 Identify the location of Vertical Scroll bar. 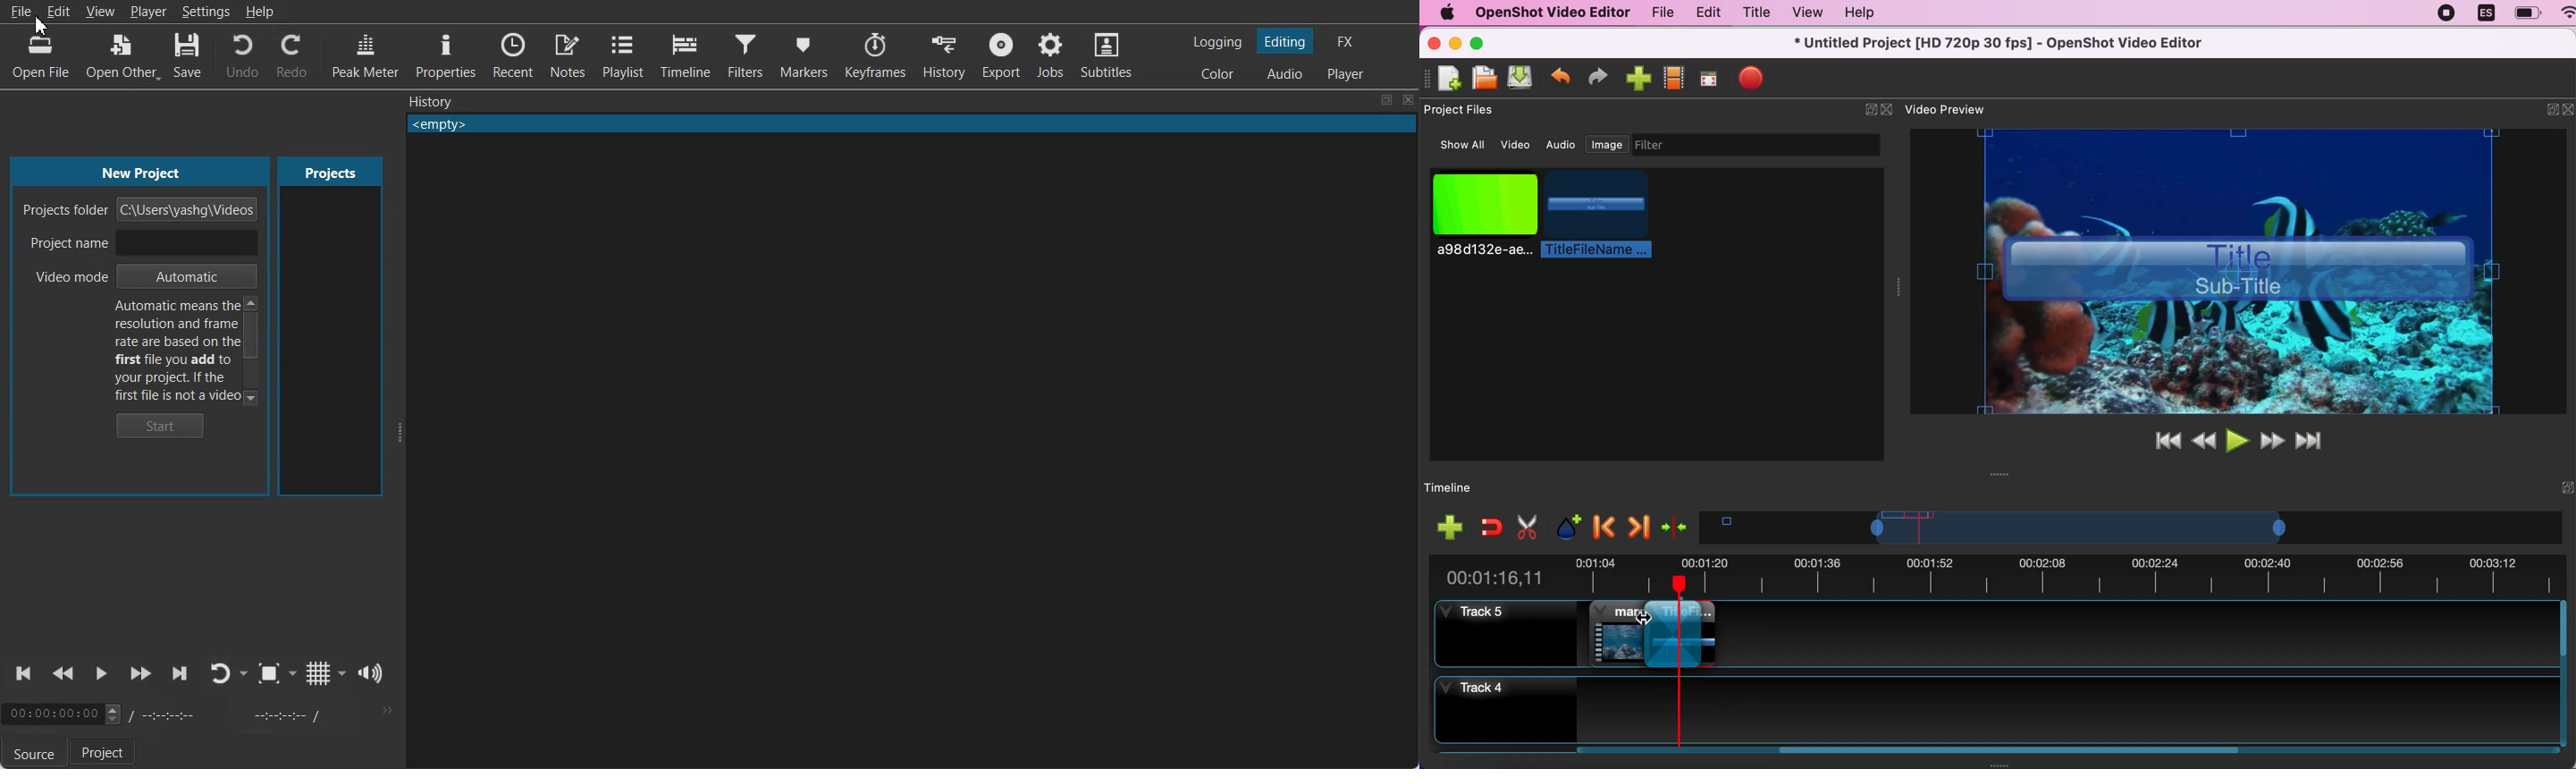
(252, 337).